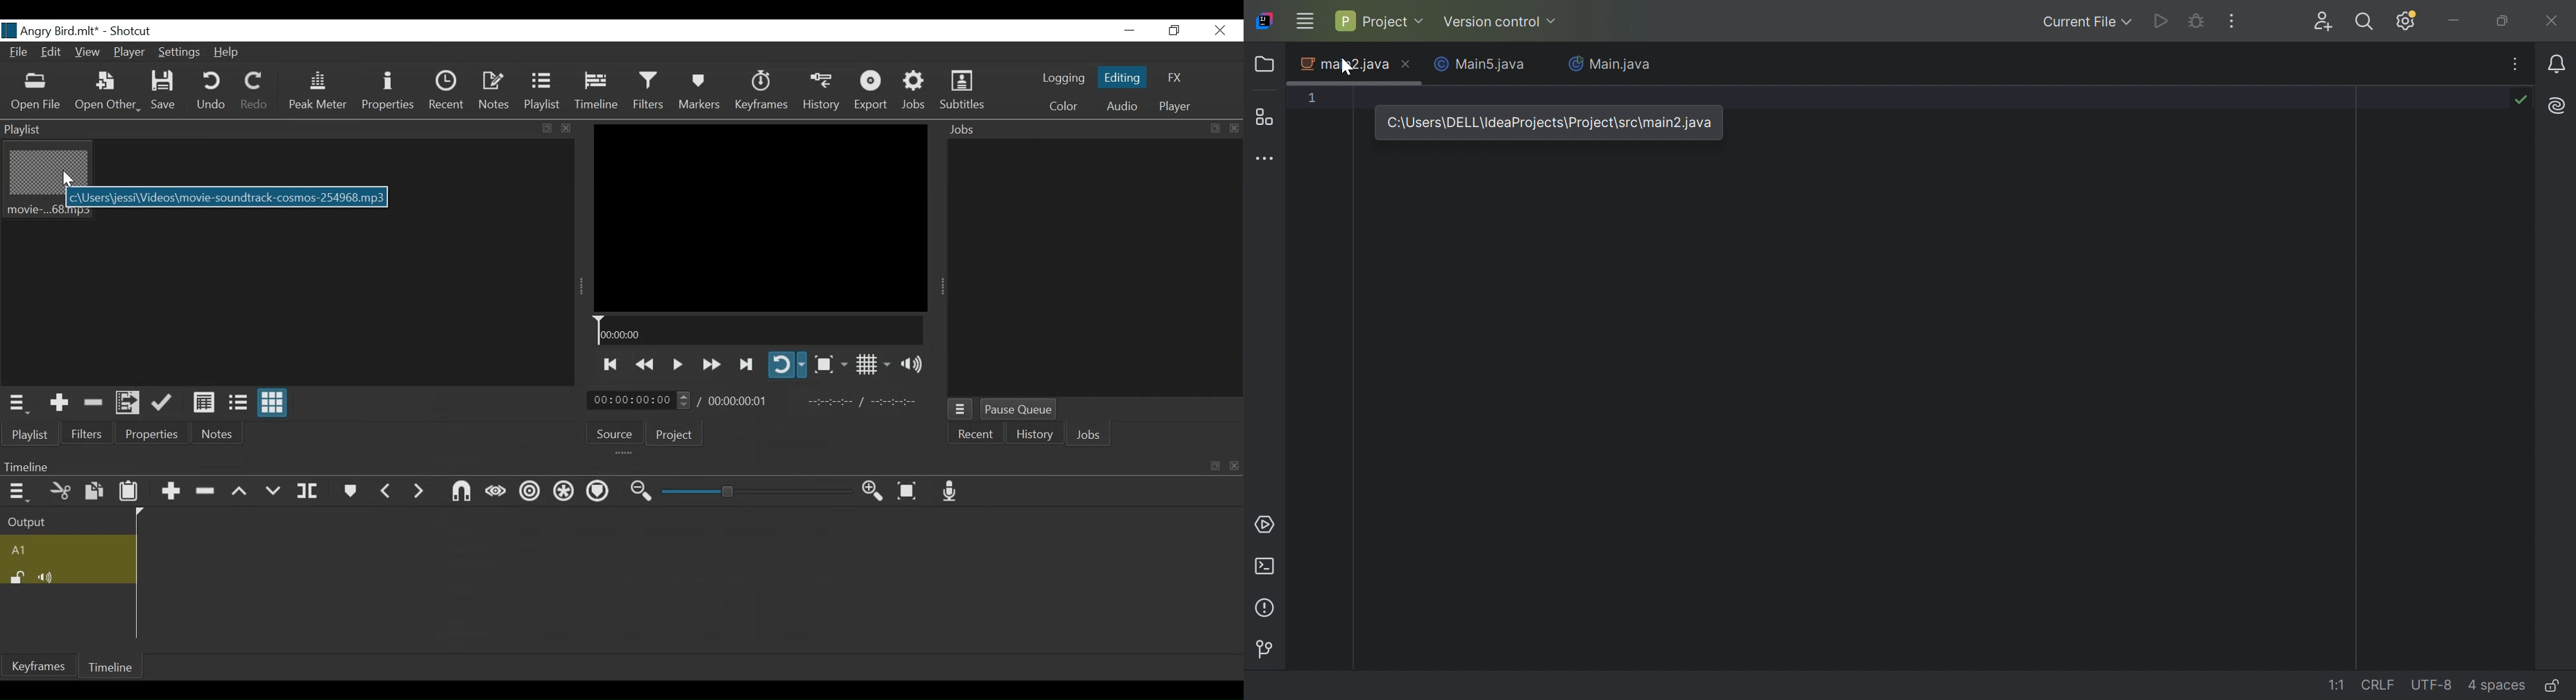 The height and width of the screenshot is (700, 2576). Describe the element at coordinates (226, 197) in the screenshot. I see `File path` at that location.